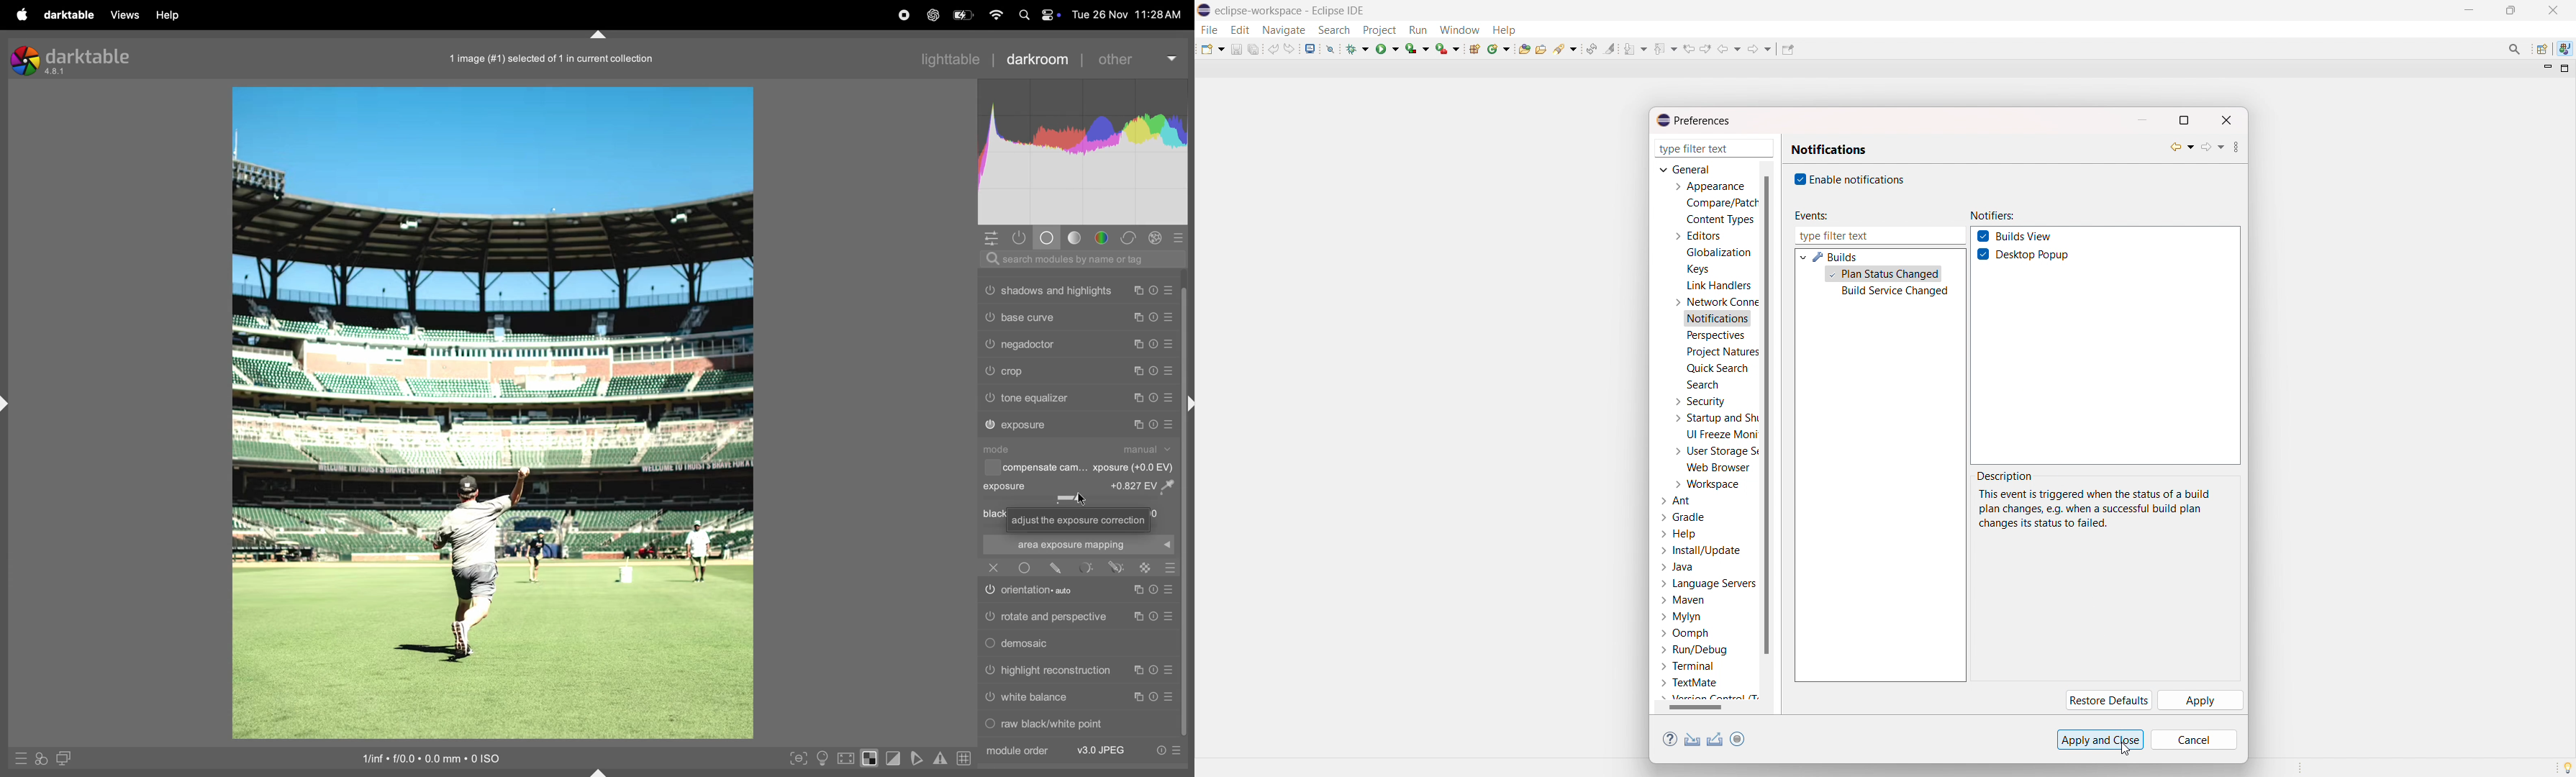 This screenshot has width=2576, height=784. I want to click on reset presets, so click(1156, 343).